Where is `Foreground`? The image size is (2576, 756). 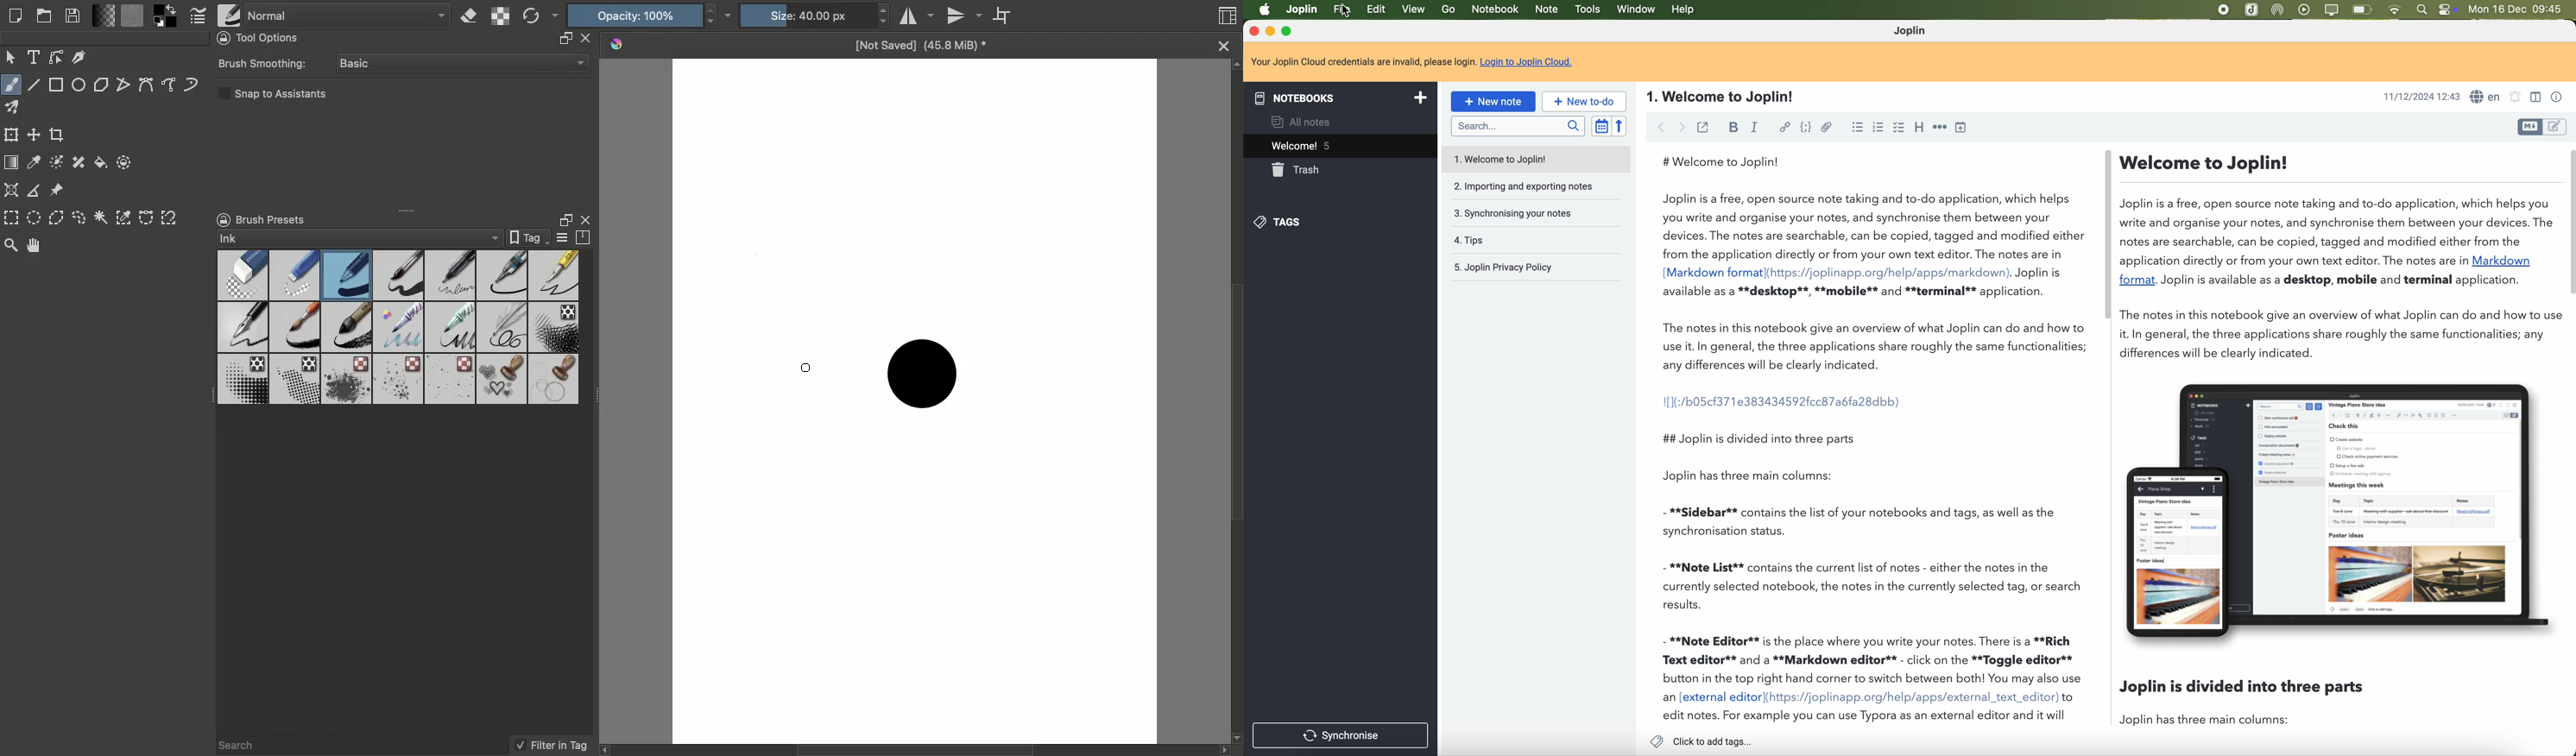
Foreground is located at coordinates (169, 16).